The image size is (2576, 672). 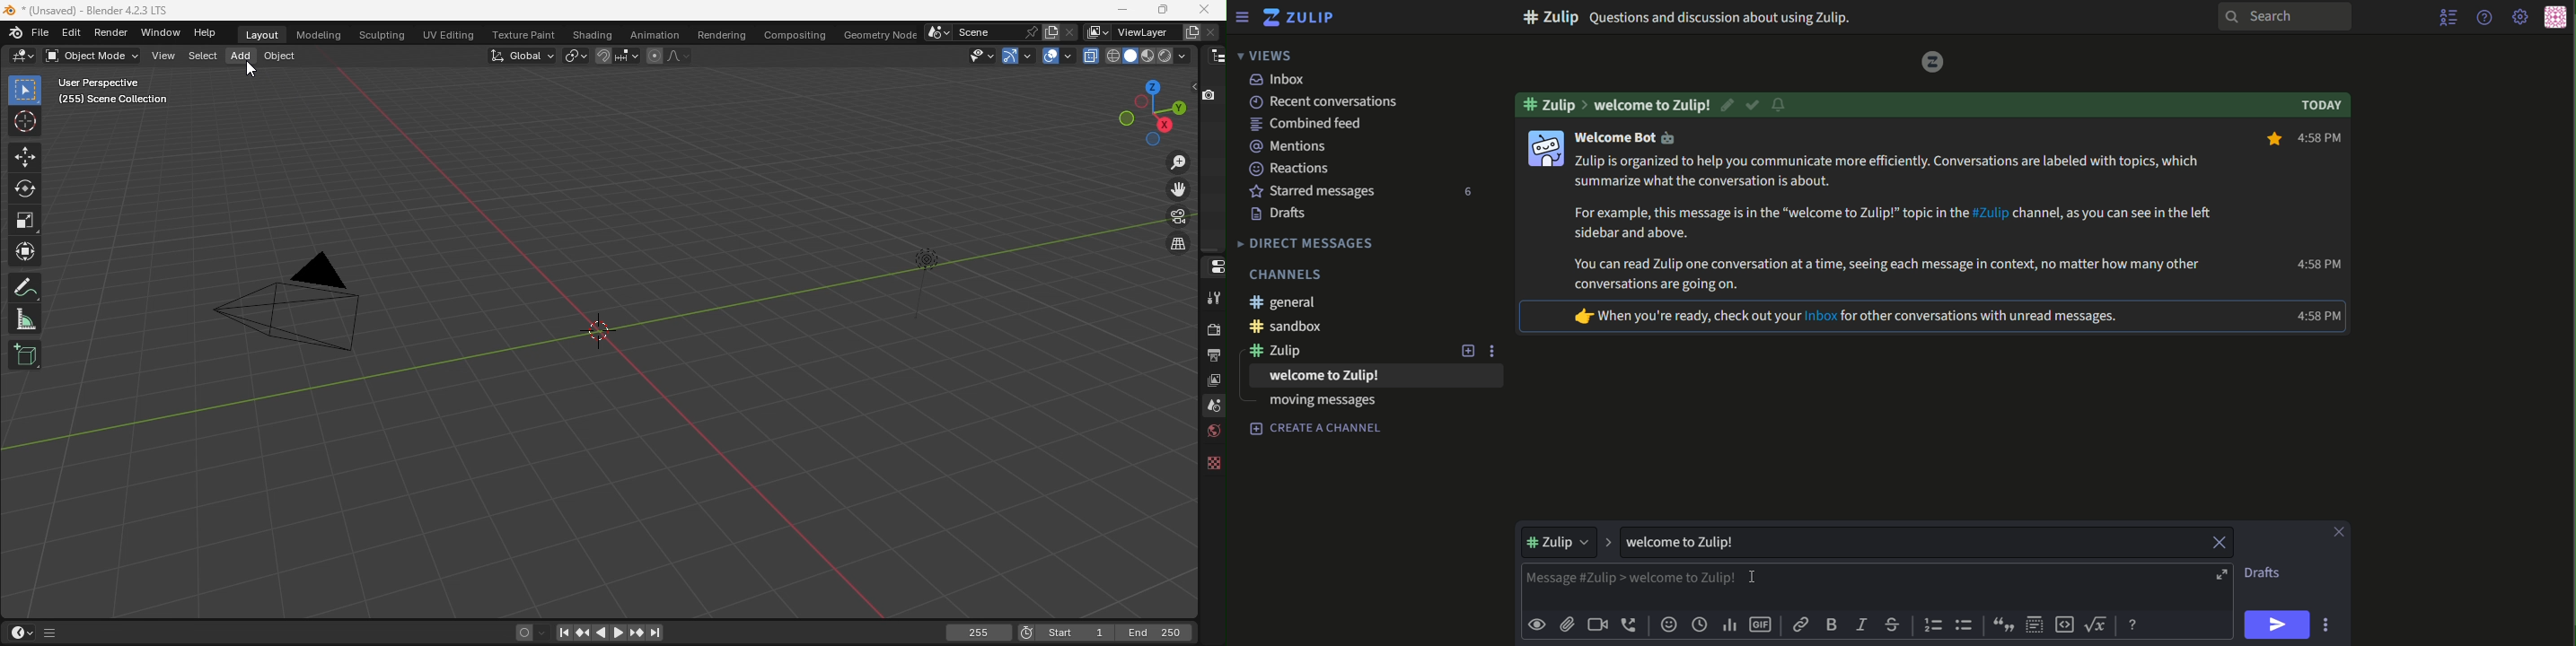 What do you see at coordinates (2522, 18) in the screenshot?
I see `main menu` at bounding box center [2522, 18].